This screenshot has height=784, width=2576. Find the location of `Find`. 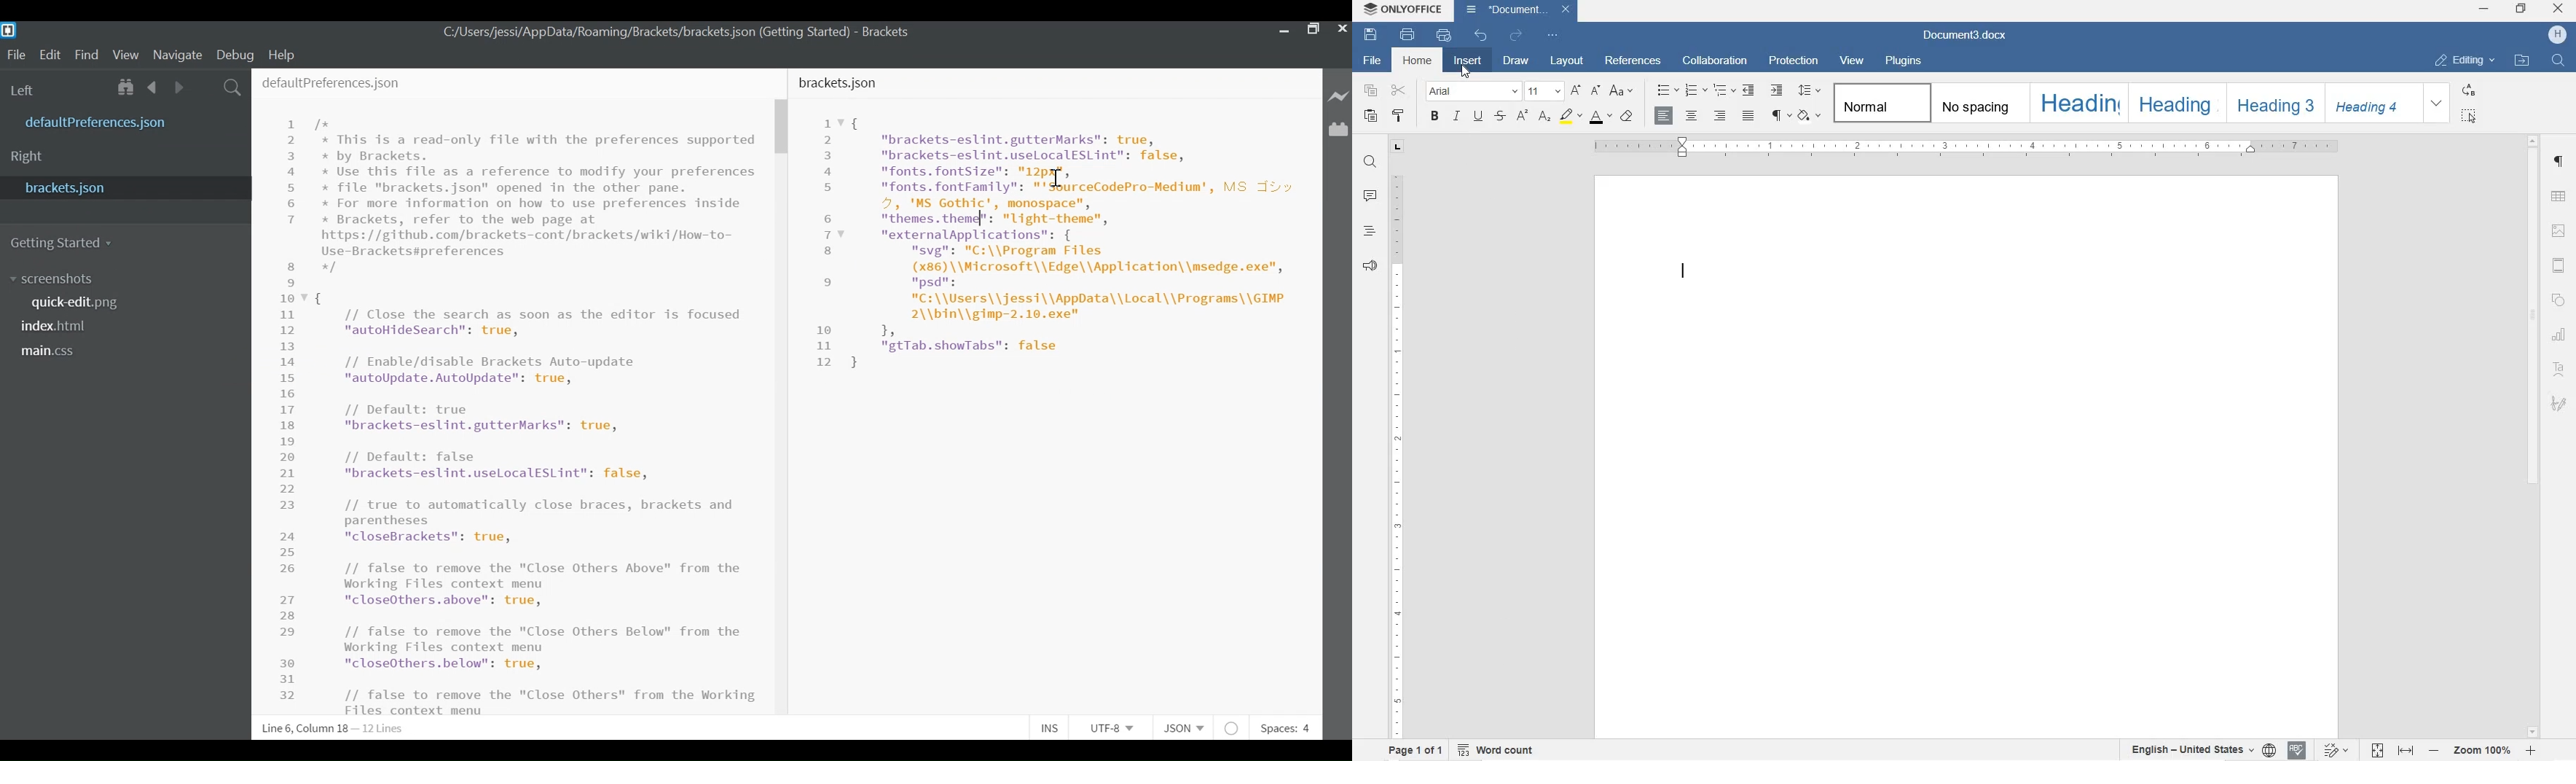

Find is located at coordinates (87, 56).